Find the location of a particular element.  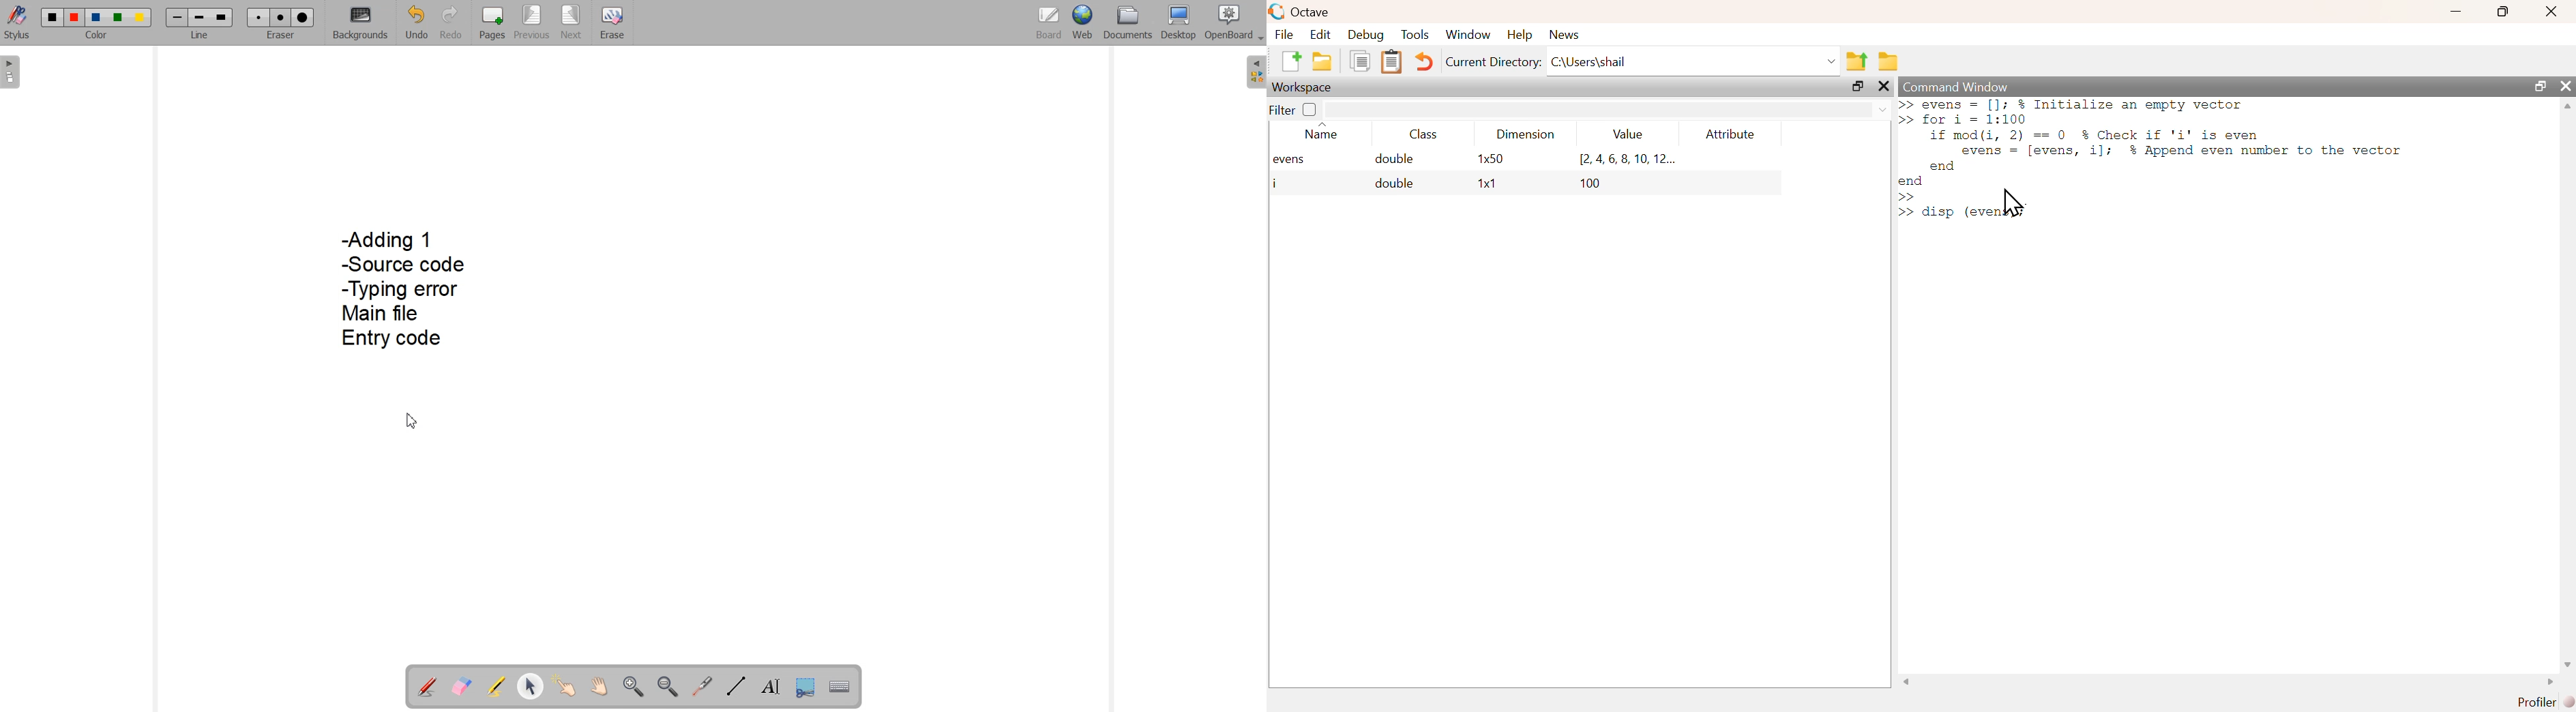

evens is located at coordinates (1294, 161).